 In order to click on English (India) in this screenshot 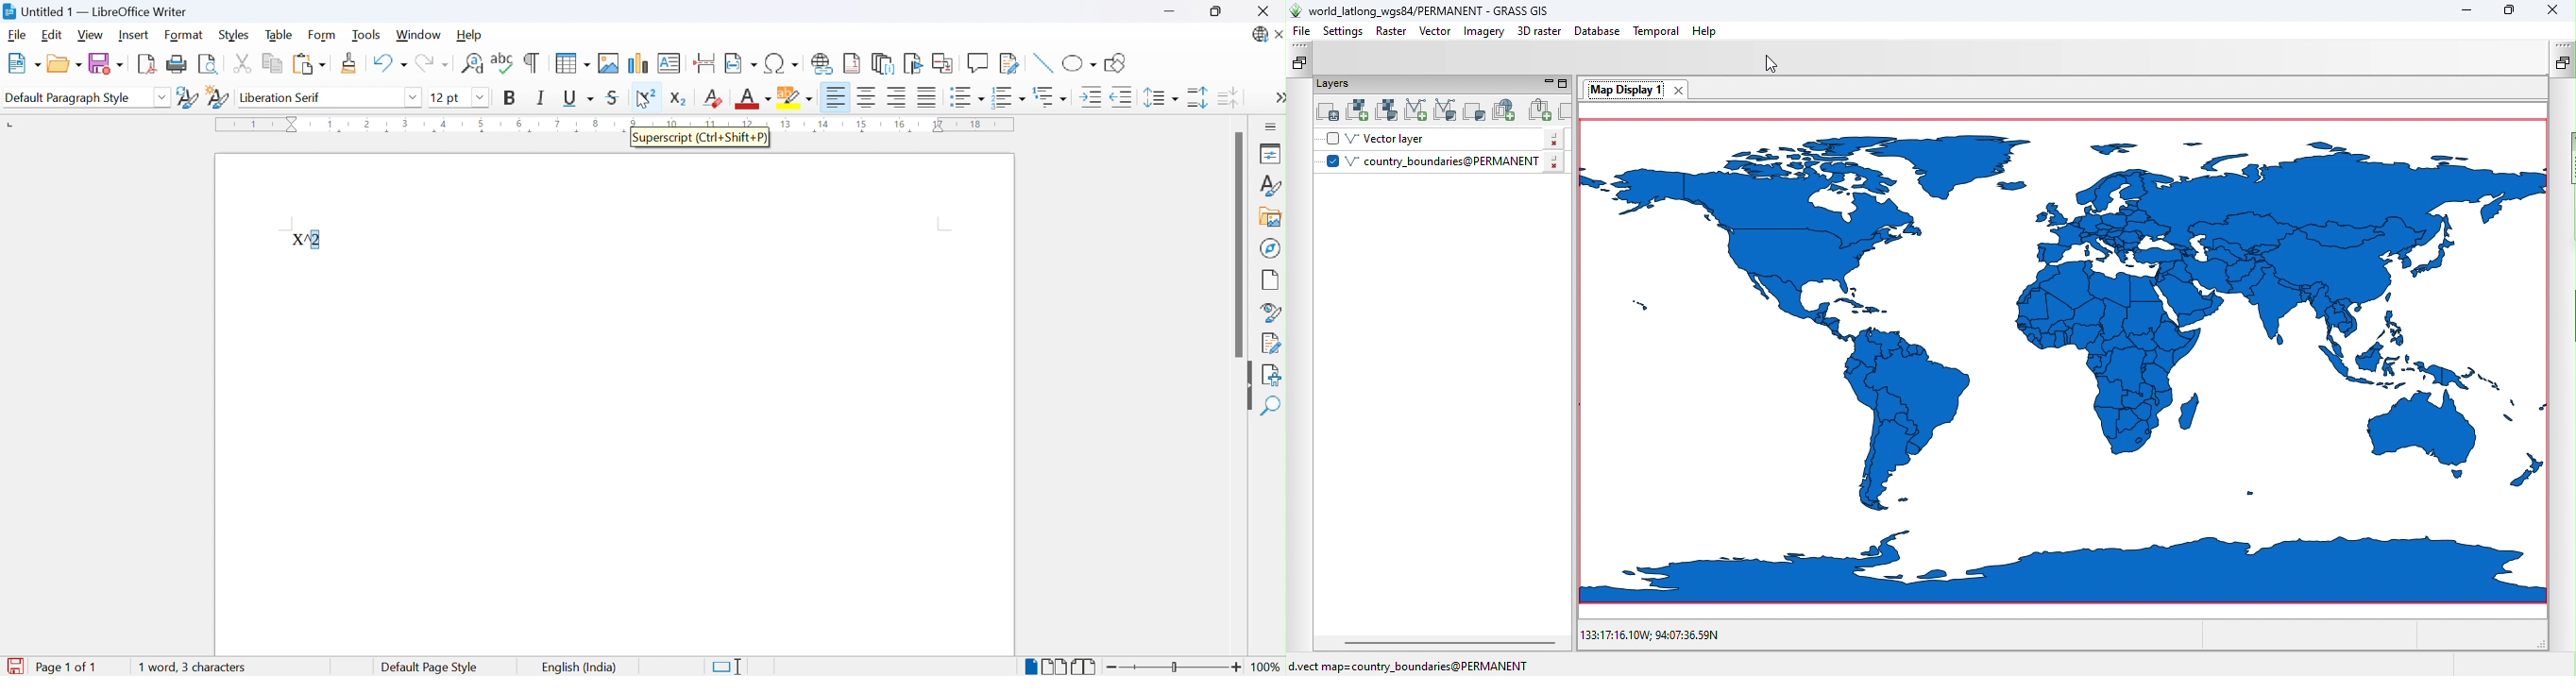, I will do `click(581, 667)`.